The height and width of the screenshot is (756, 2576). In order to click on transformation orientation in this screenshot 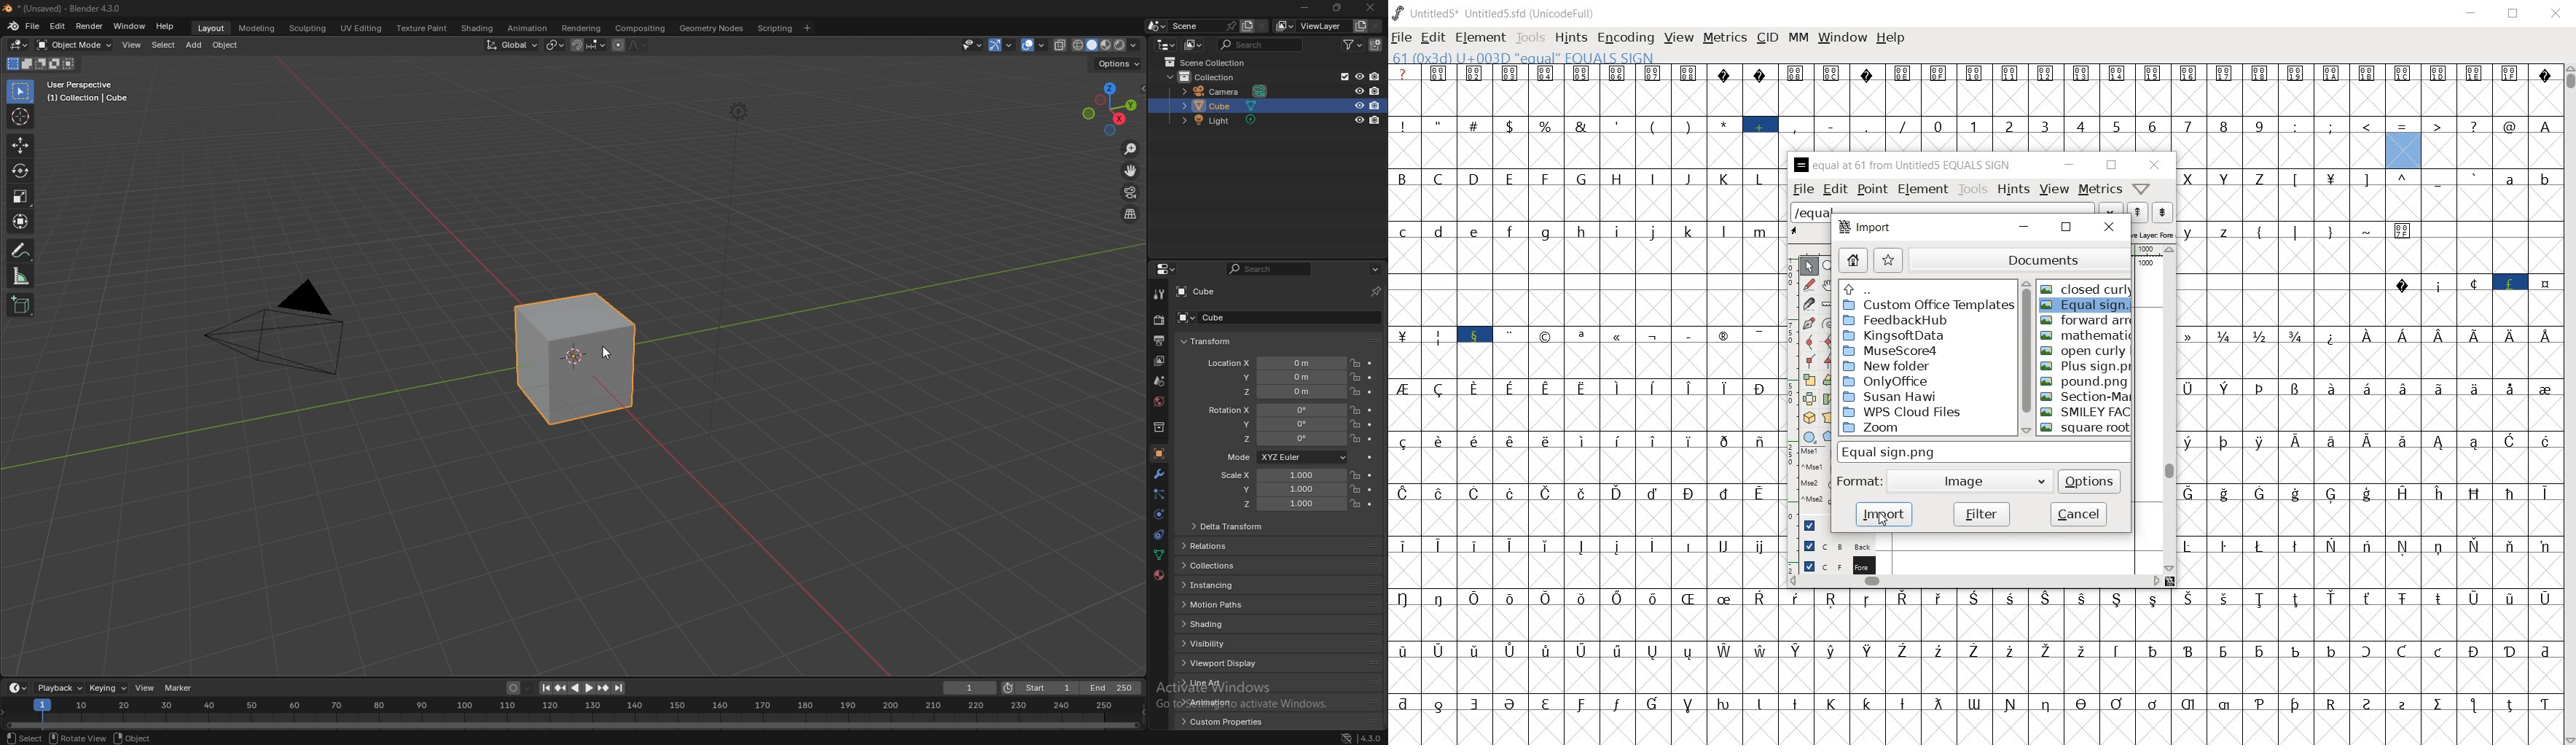, I will do `click(511, 45)`.